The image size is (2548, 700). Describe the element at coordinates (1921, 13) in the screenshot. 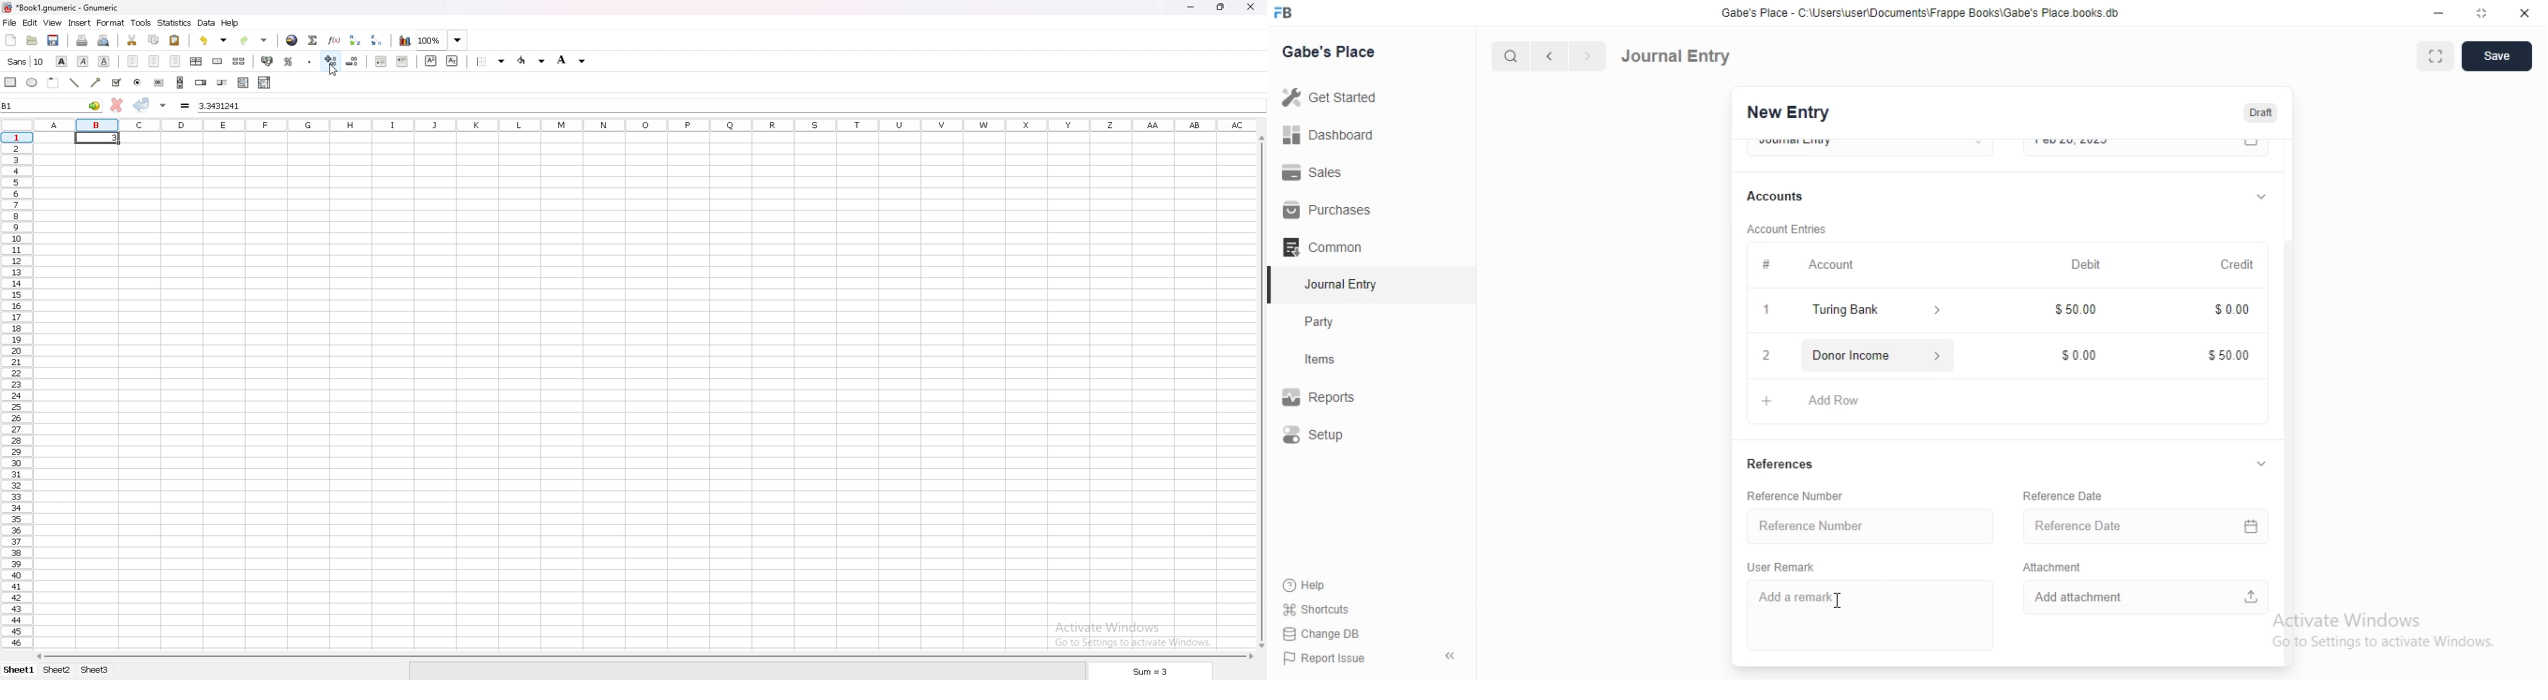

I see `Gabe's Place - C\Users\userDocuments Frappe Books\Gabe's Place books db.` at that location.